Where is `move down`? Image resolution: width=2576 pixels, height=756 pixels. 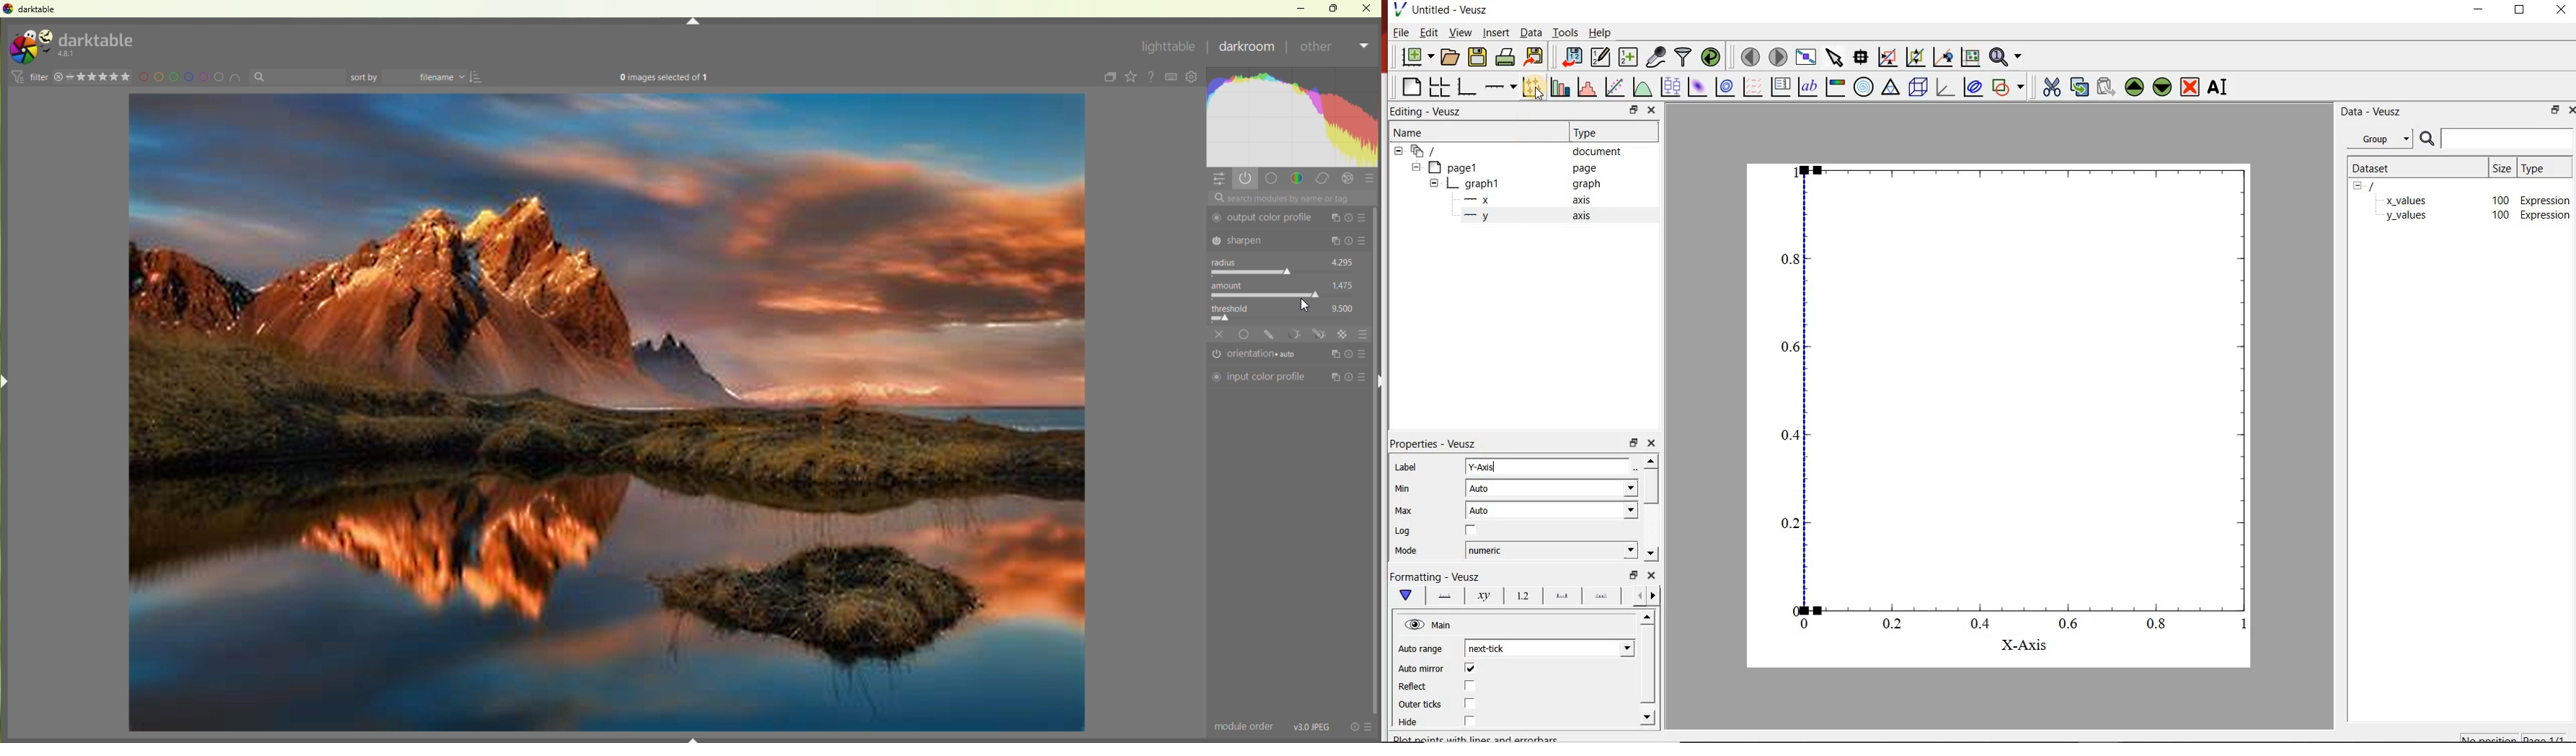
move down is located at coordinates (1650, 553).